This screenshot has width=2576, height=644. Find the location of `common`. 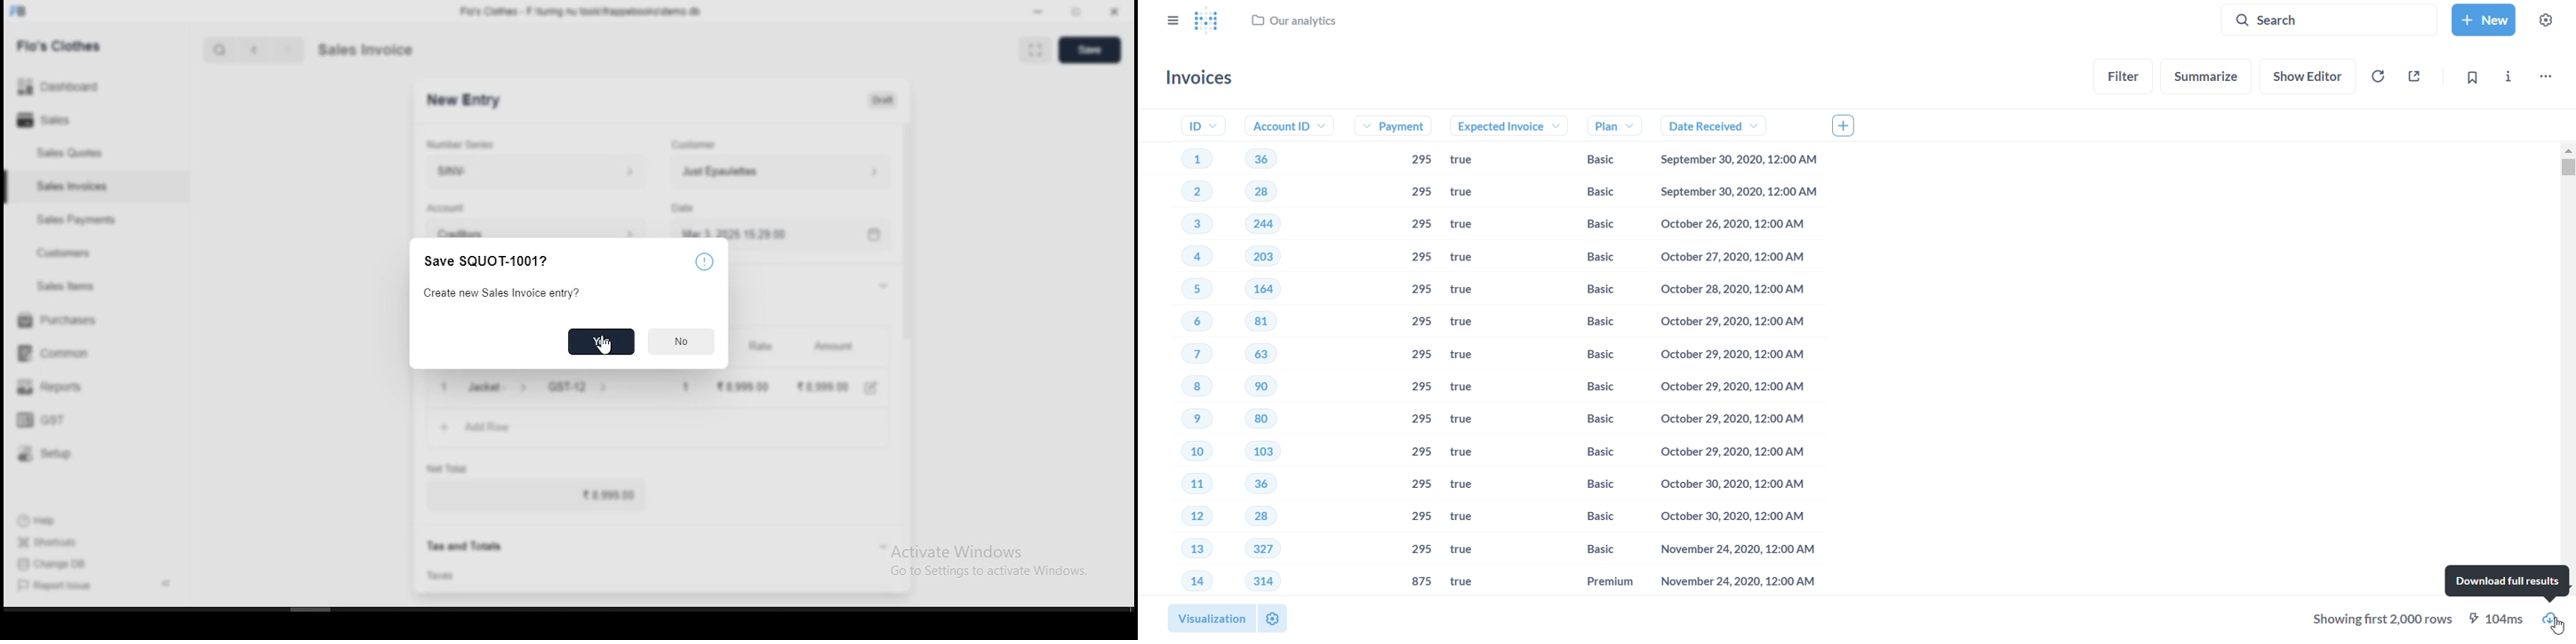

common is located at coordinates (60, 353).